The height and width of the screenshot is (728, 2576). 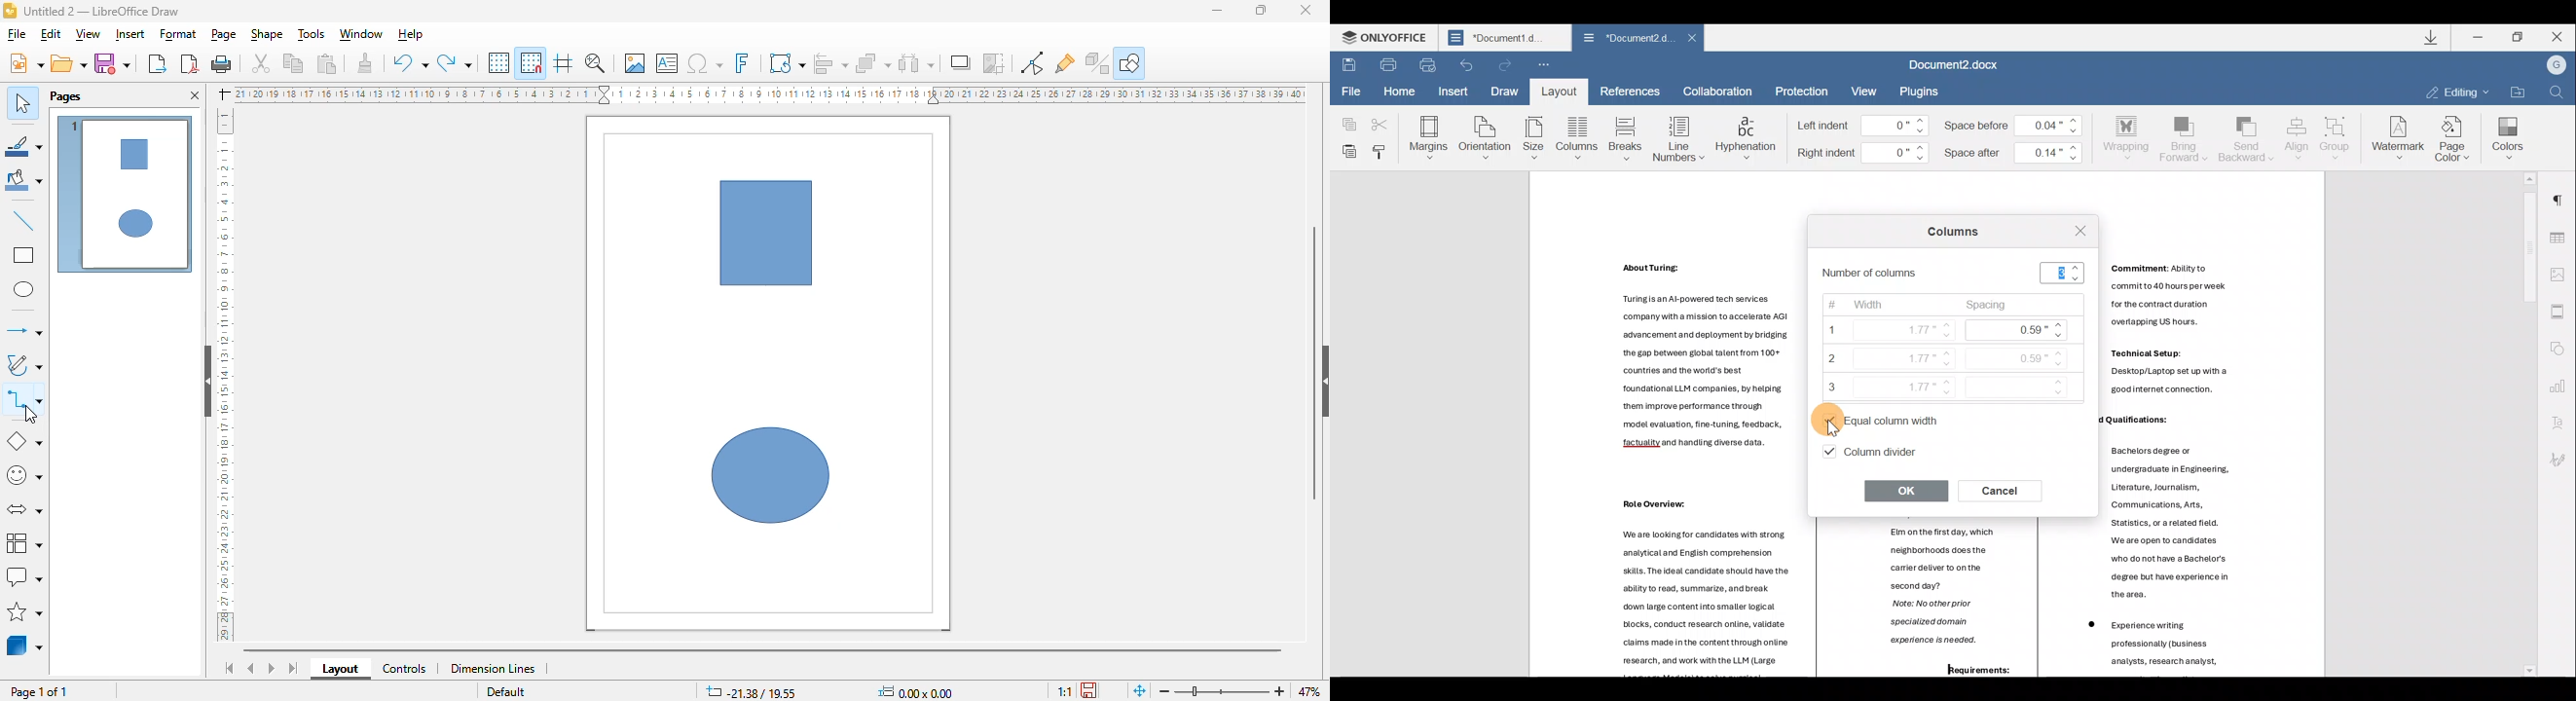 What do you see at coordinates (89, 34) in the screenshot?
I see `view` at bounding box center [89, 34].